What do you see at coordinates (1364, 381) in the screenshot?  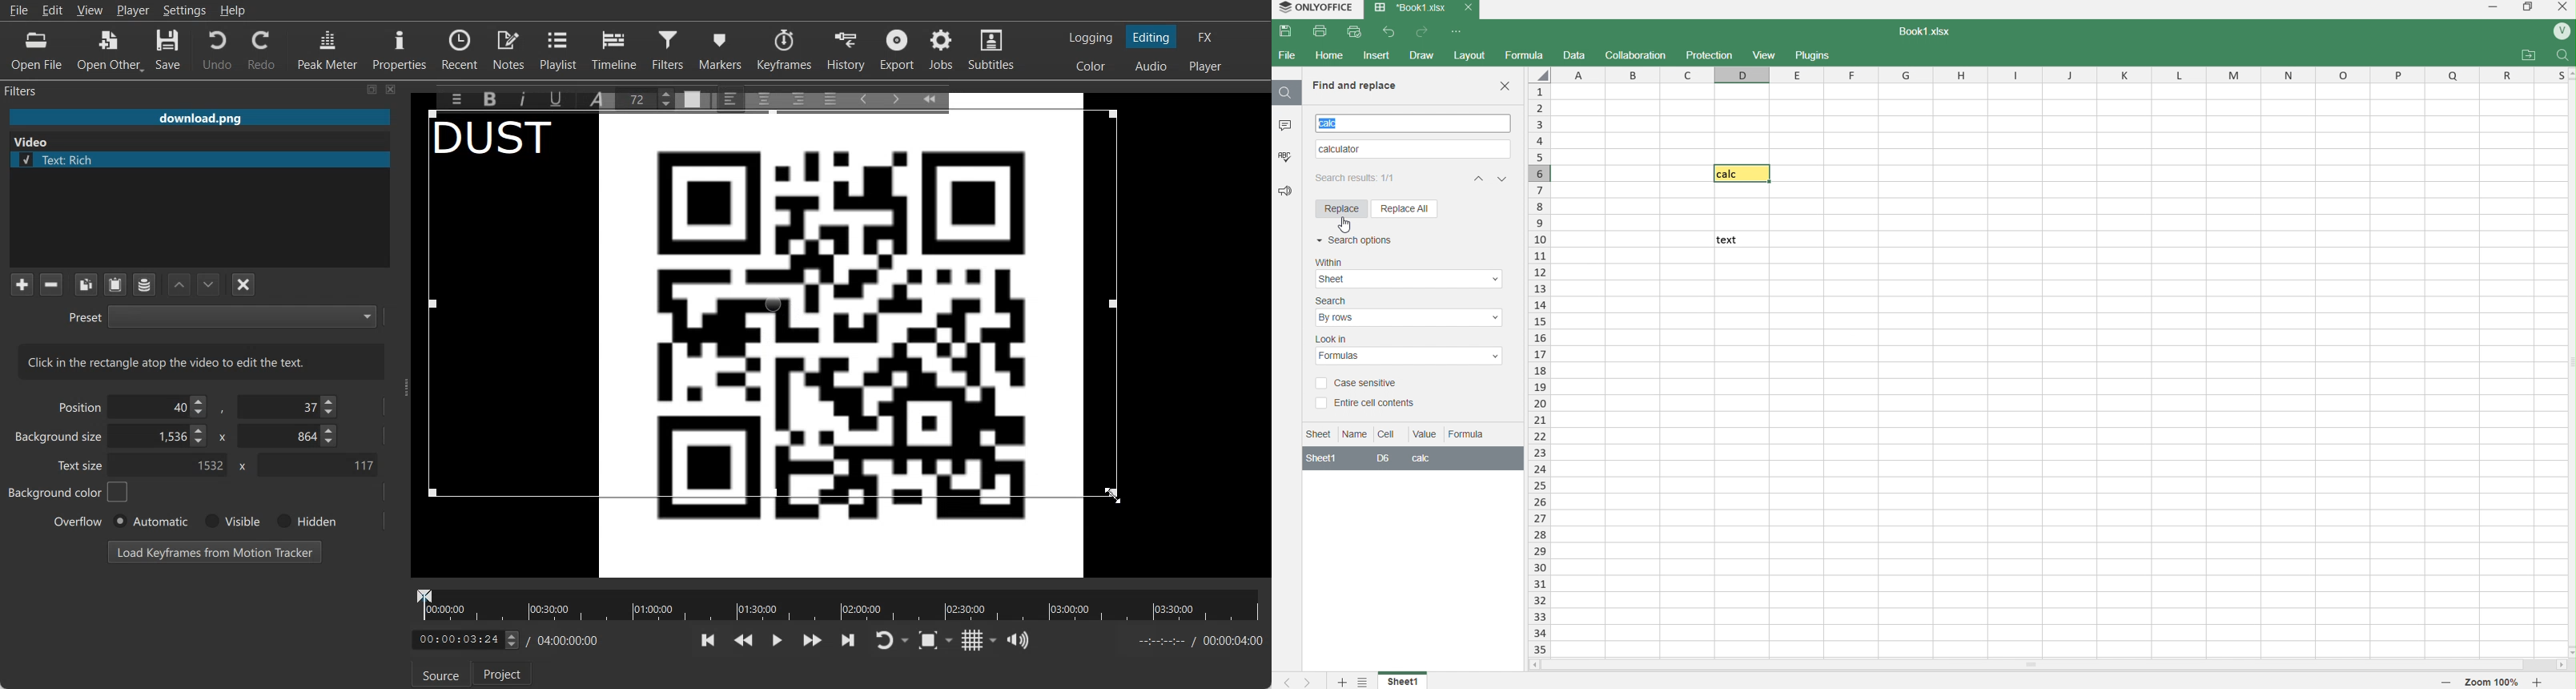 I see `Case sensitive` at bounding box center [1364, 381].